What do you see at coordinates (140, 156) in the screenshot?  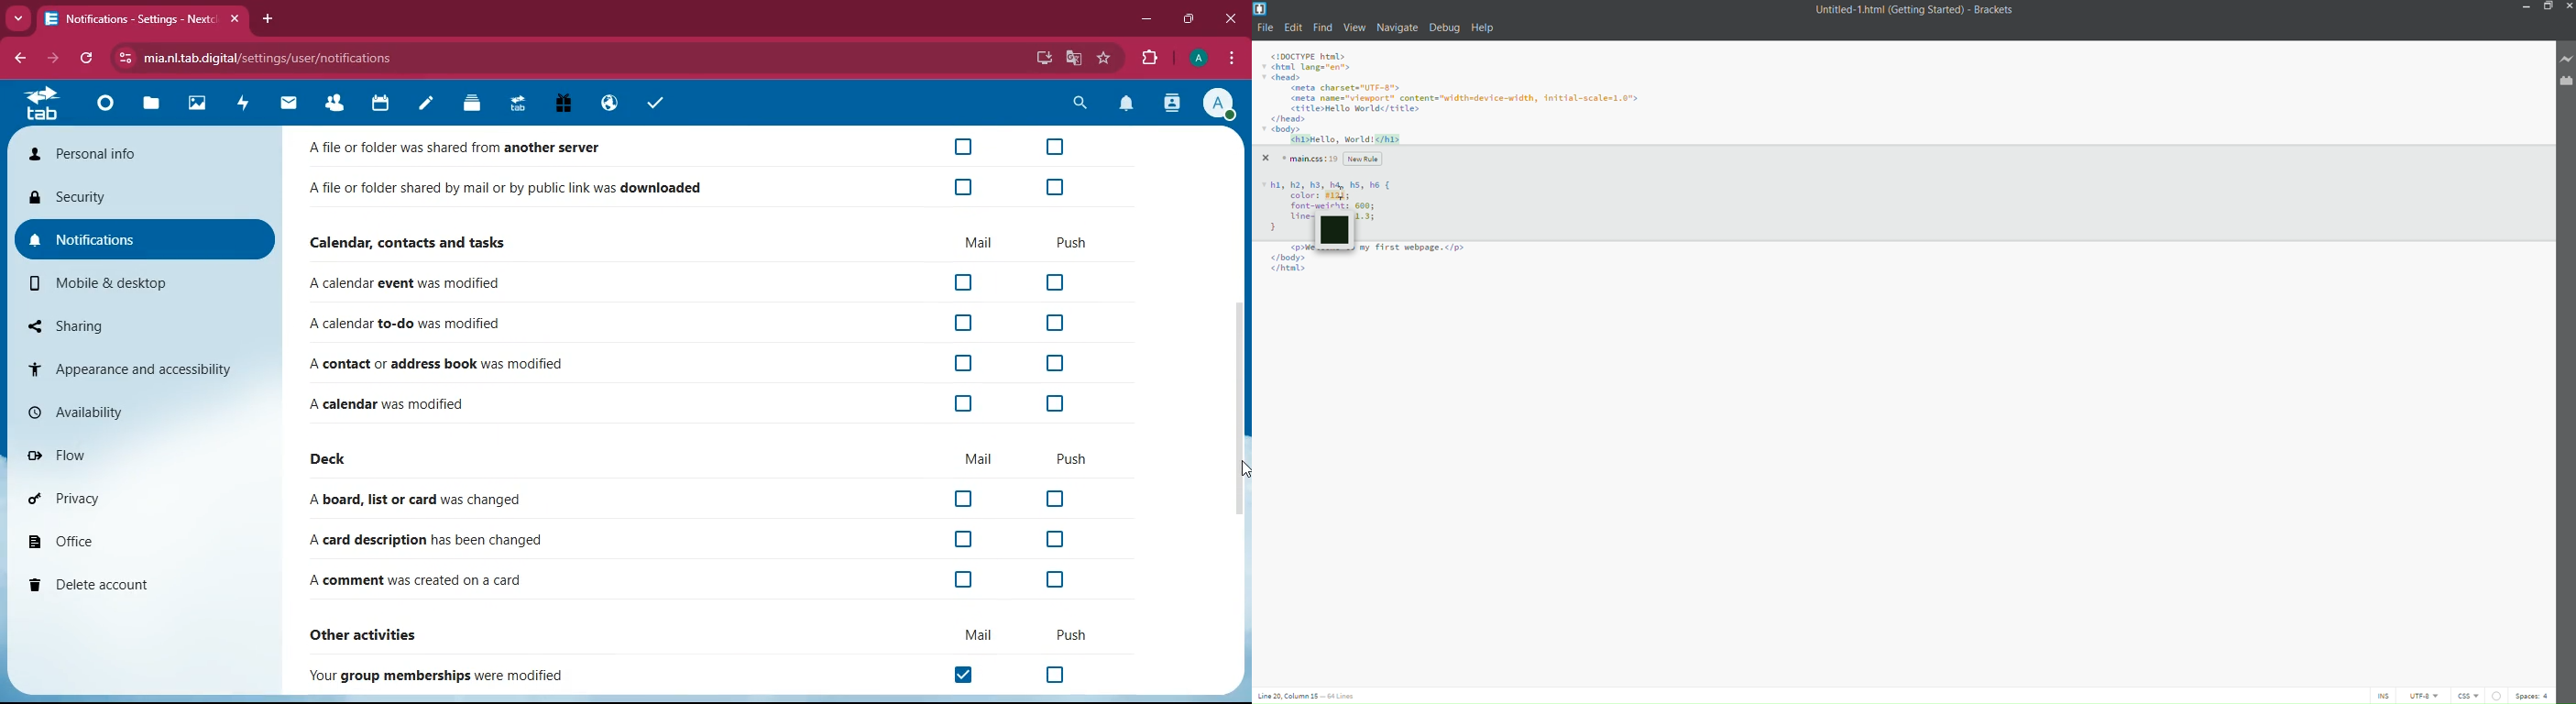 I see `personal info` at bounding box center [140, 156].